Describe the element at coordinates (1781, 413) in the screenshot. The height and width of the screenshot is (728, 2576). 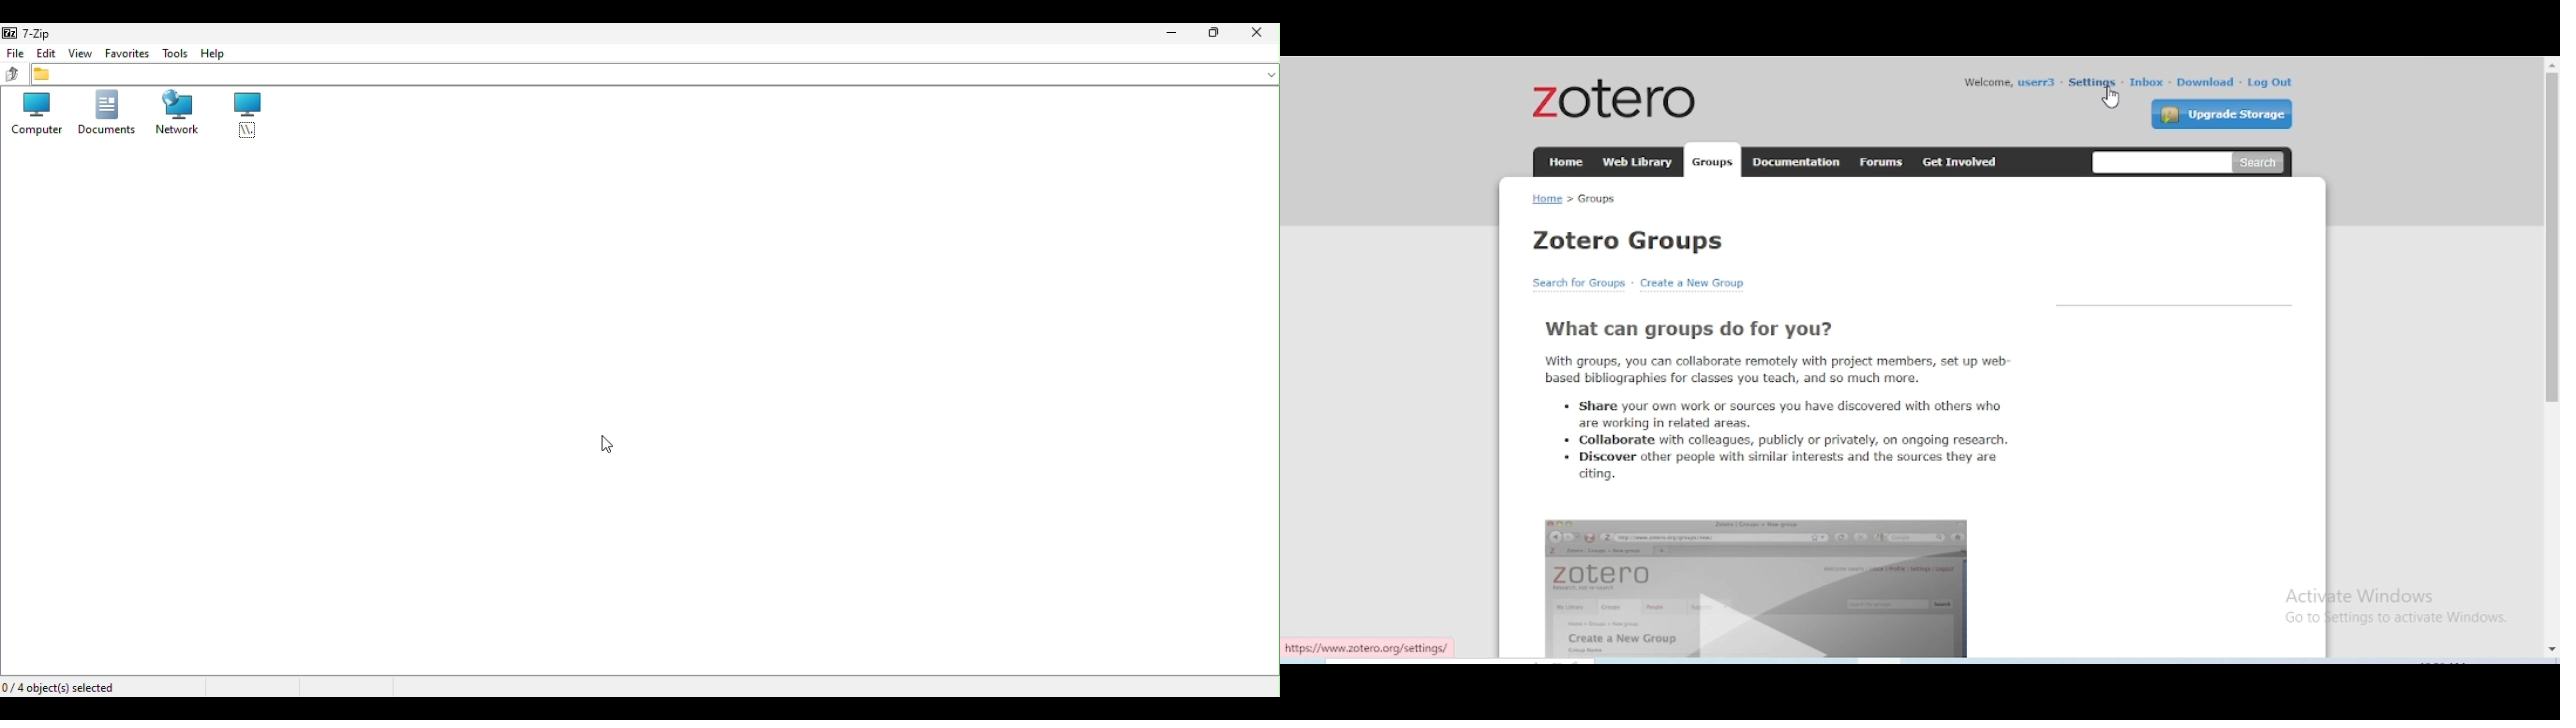
I see `+ Share your own work or sources you have discovered with others who are working in velated areas.` at that location.